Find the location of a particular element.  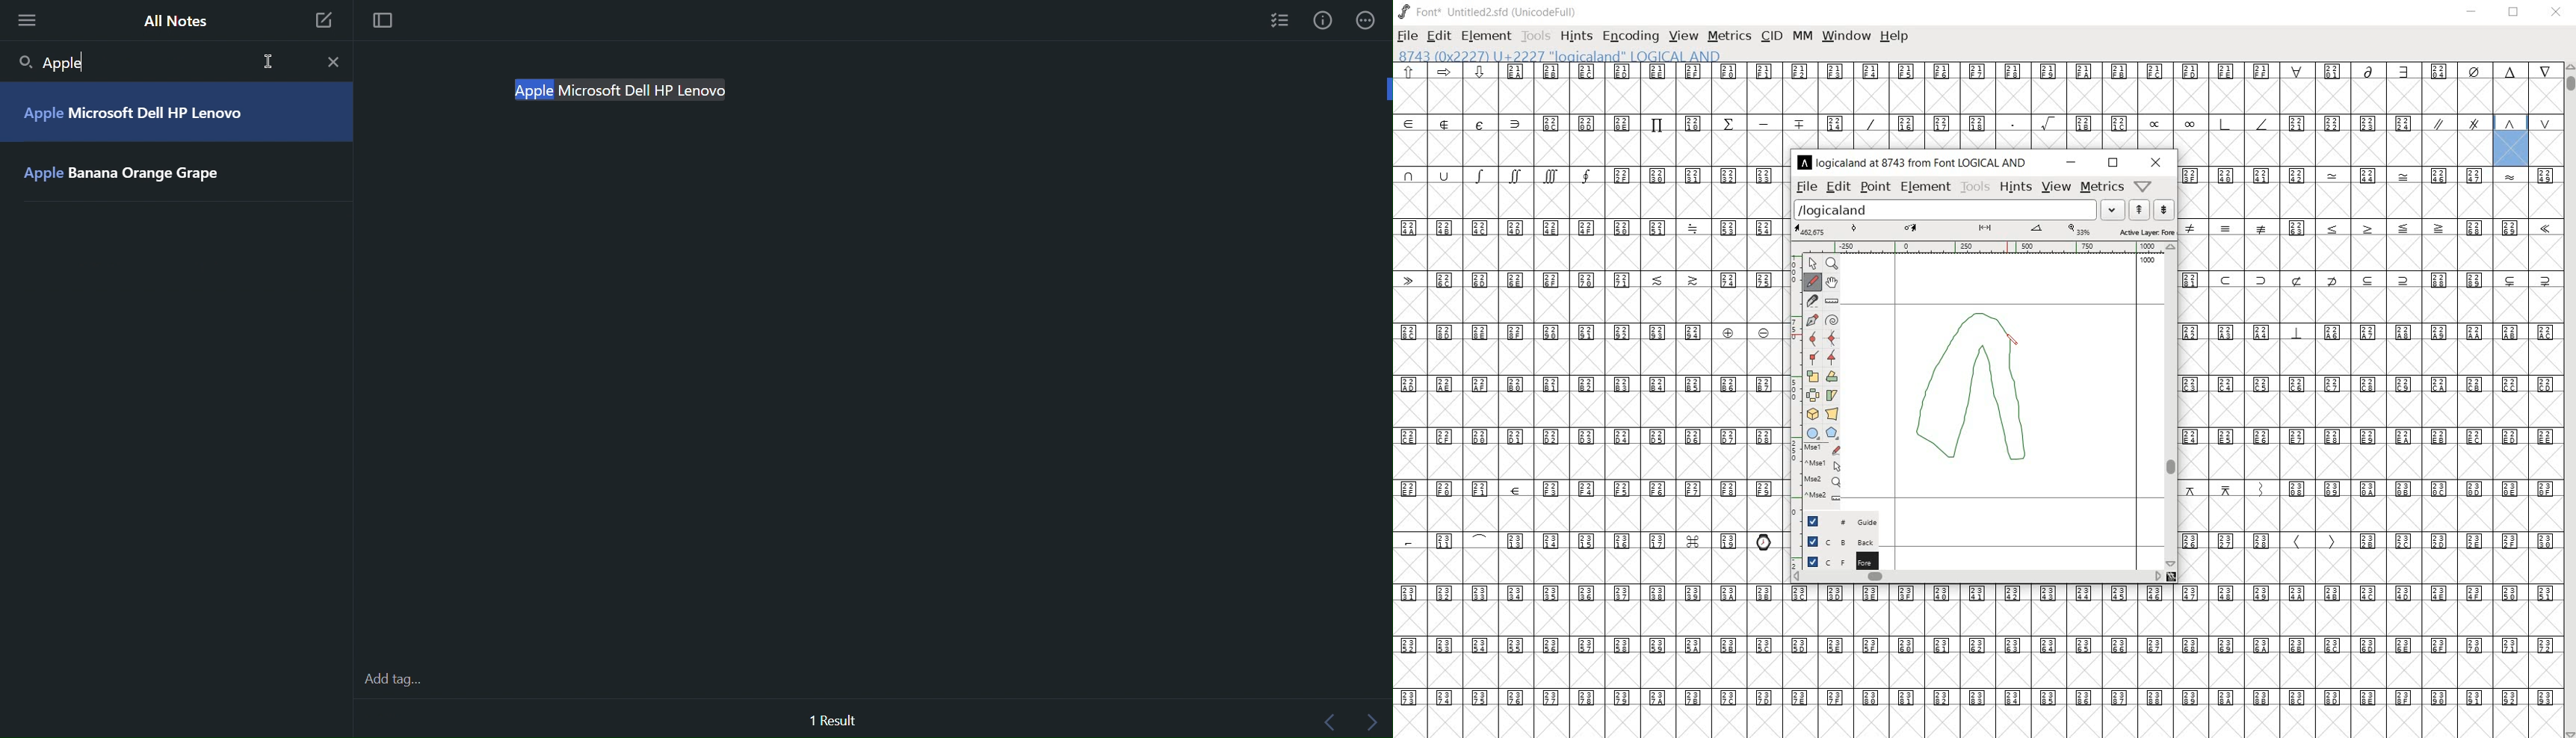

close is located at coordinates (2156, 162).